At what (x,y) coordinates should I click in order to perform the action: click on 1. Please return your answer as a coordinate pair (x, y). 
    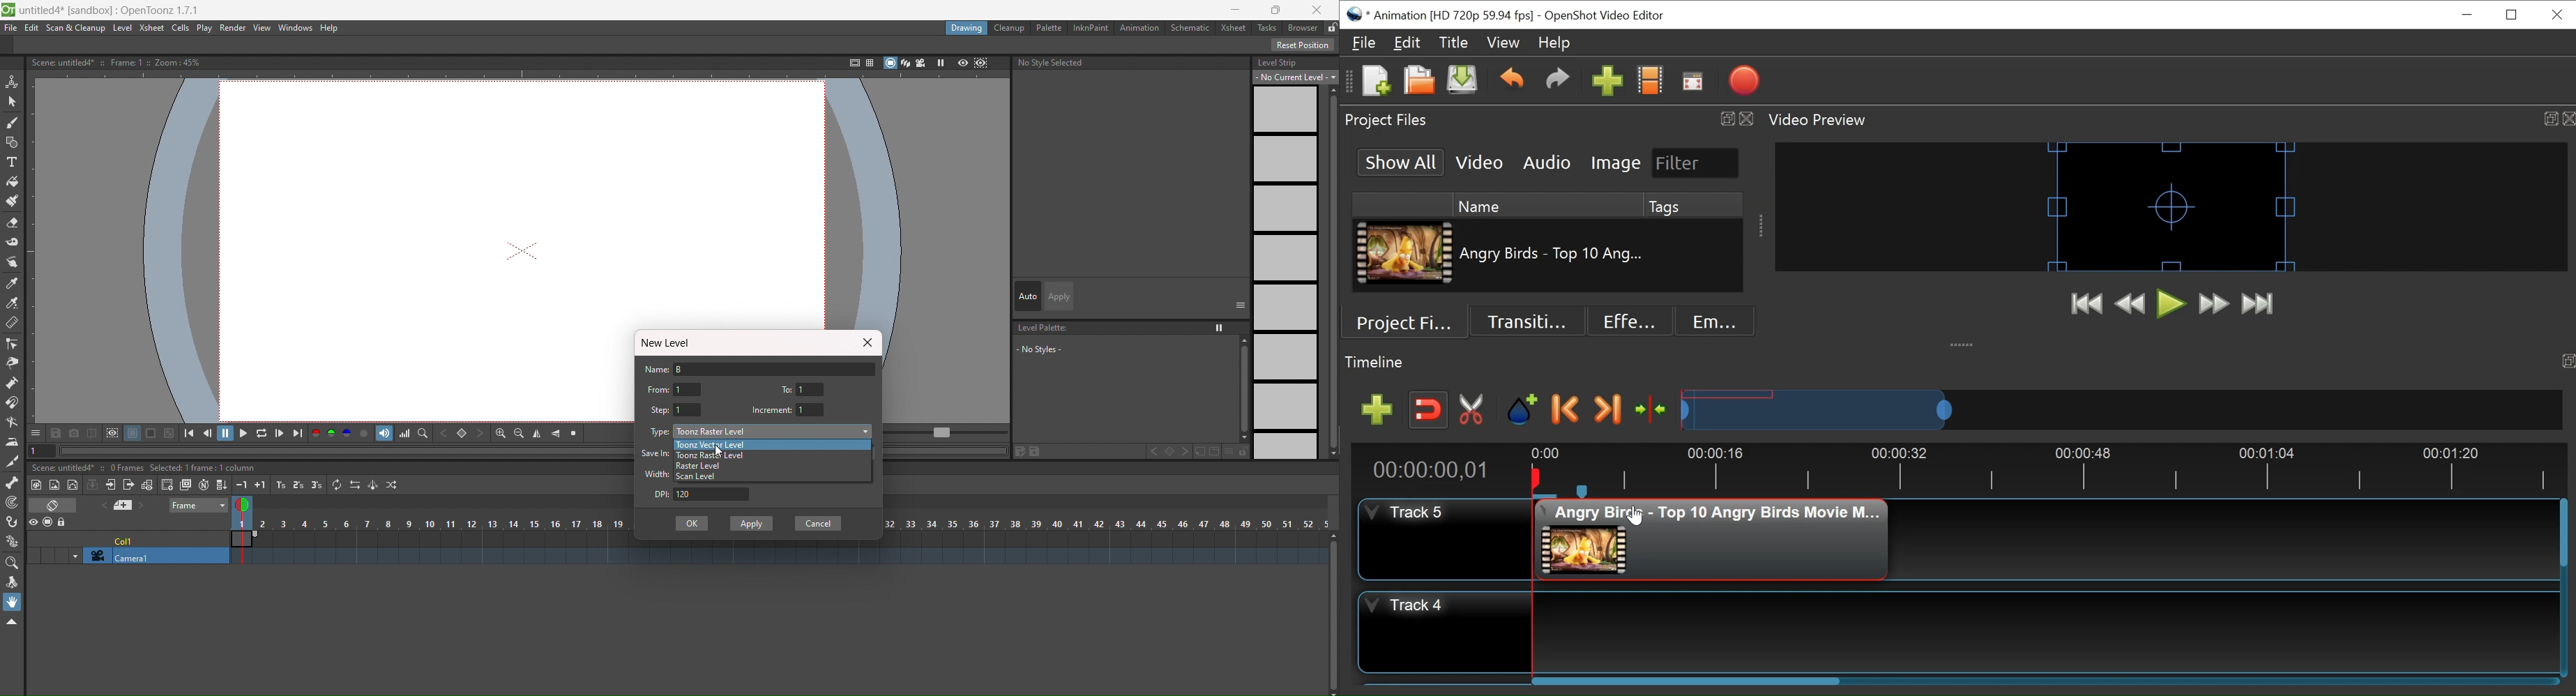
    Looking at the image, I should click on (688, 389).